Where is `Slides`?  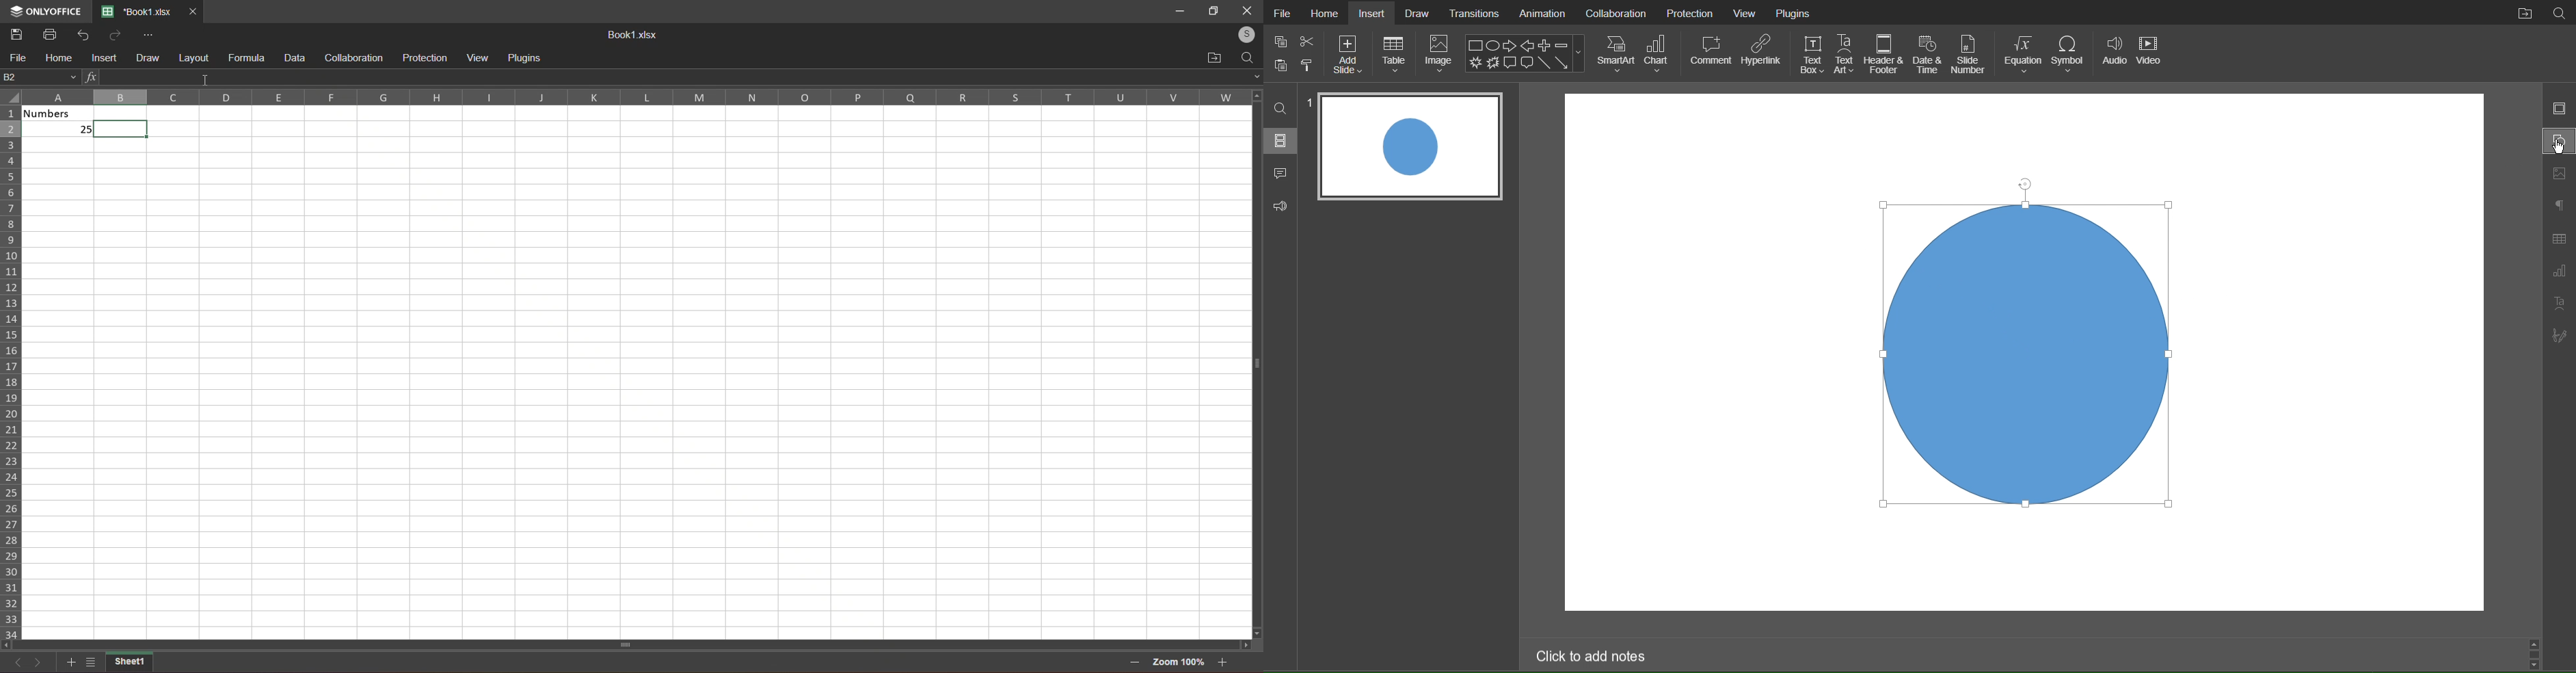
Slides is located at coordinates (1280, 142).